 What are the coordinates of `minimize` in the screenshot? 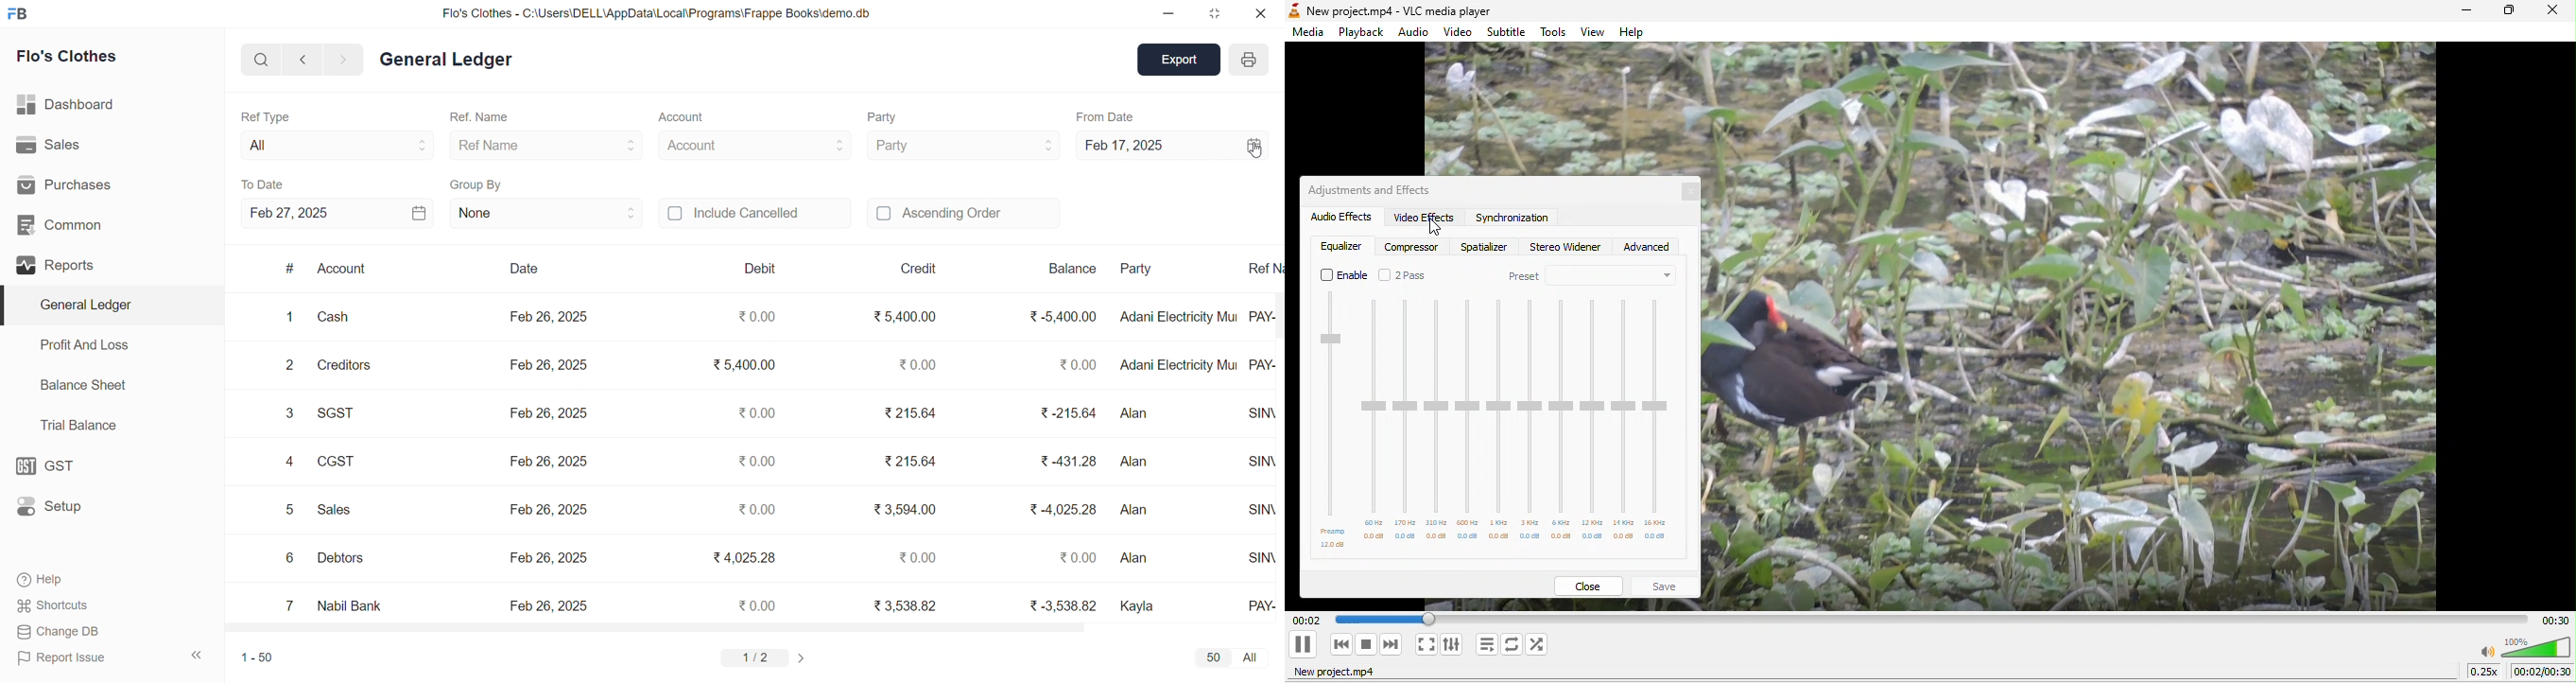 It's located at (2466, 11).